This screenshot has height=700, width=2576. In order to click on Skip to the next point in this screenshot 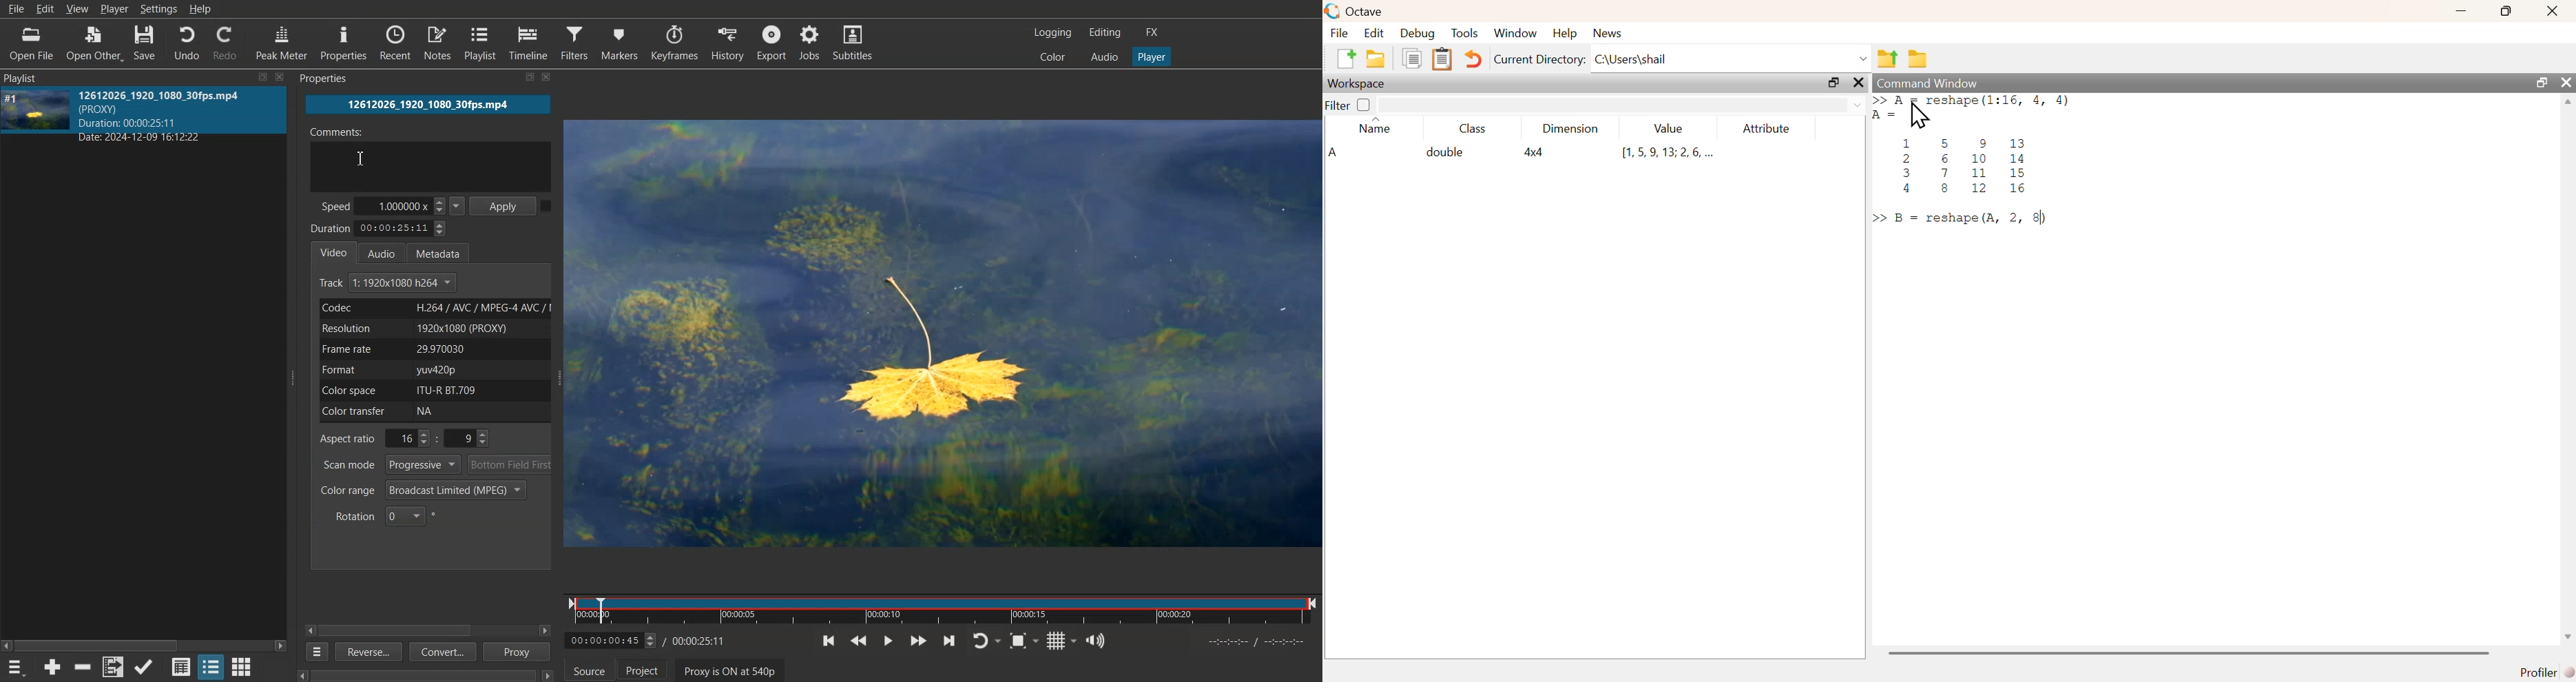, I will do `click(950, 640)`.